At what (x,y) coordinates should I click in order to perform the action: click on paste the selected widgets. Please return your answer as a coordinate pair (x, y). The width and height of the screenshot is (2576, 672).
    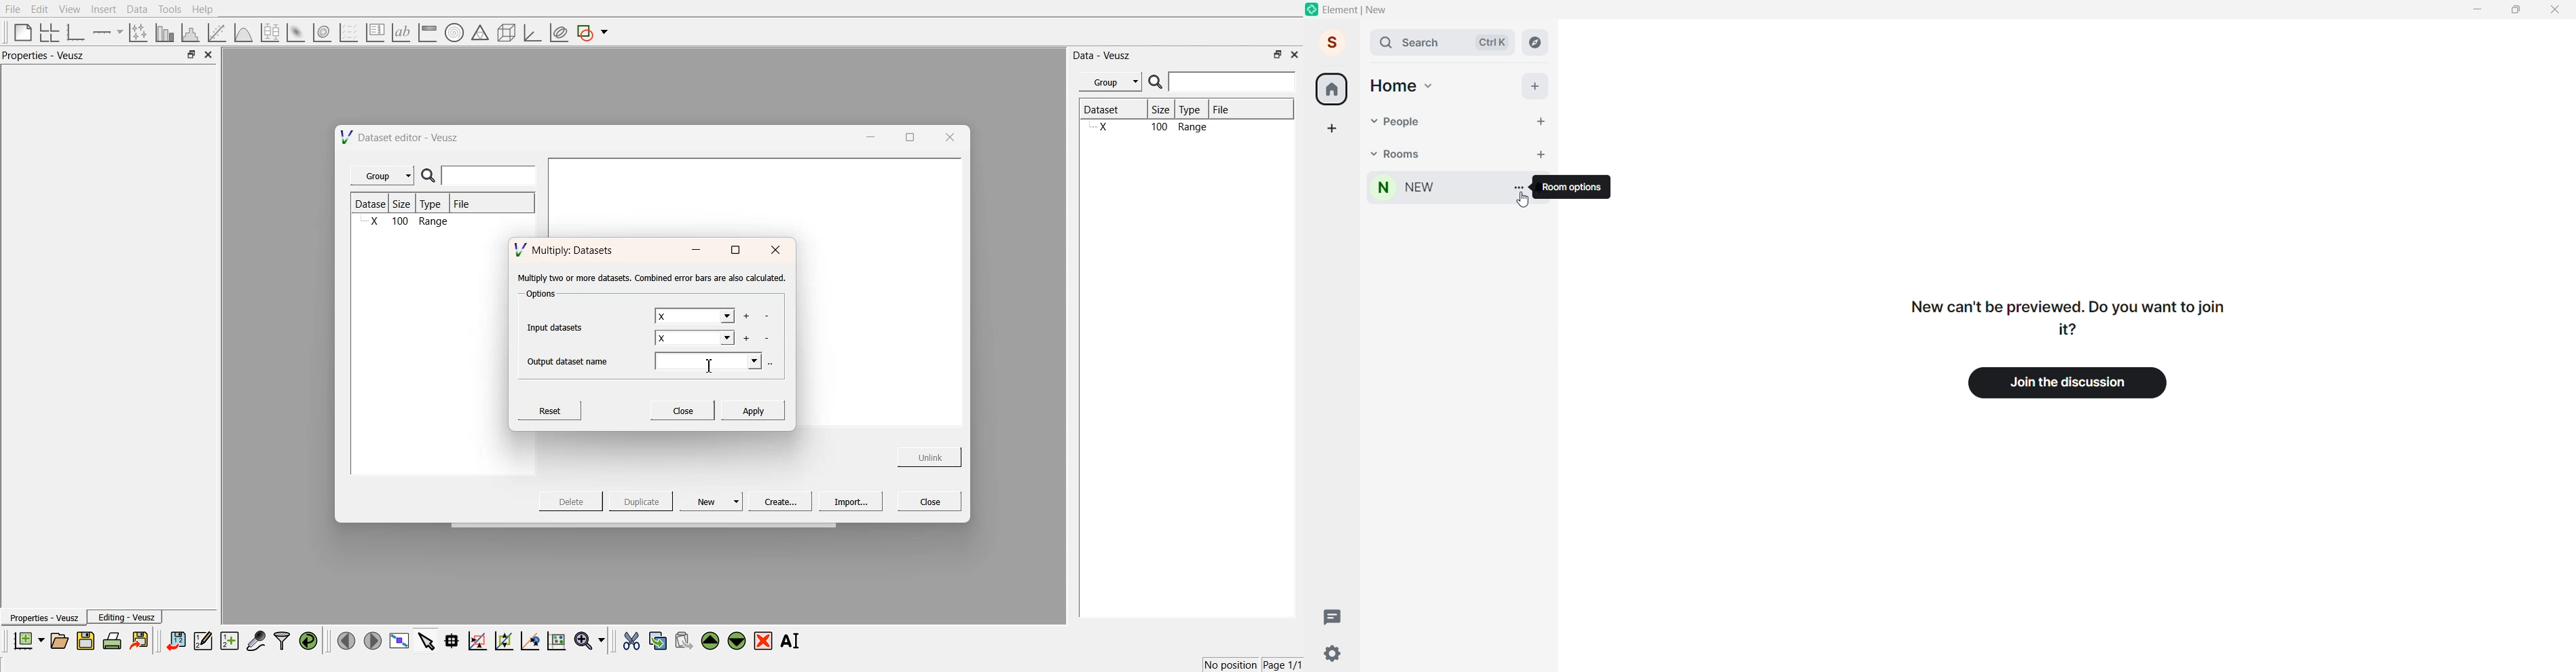
    Looking at the image, I should click on (682, 640).